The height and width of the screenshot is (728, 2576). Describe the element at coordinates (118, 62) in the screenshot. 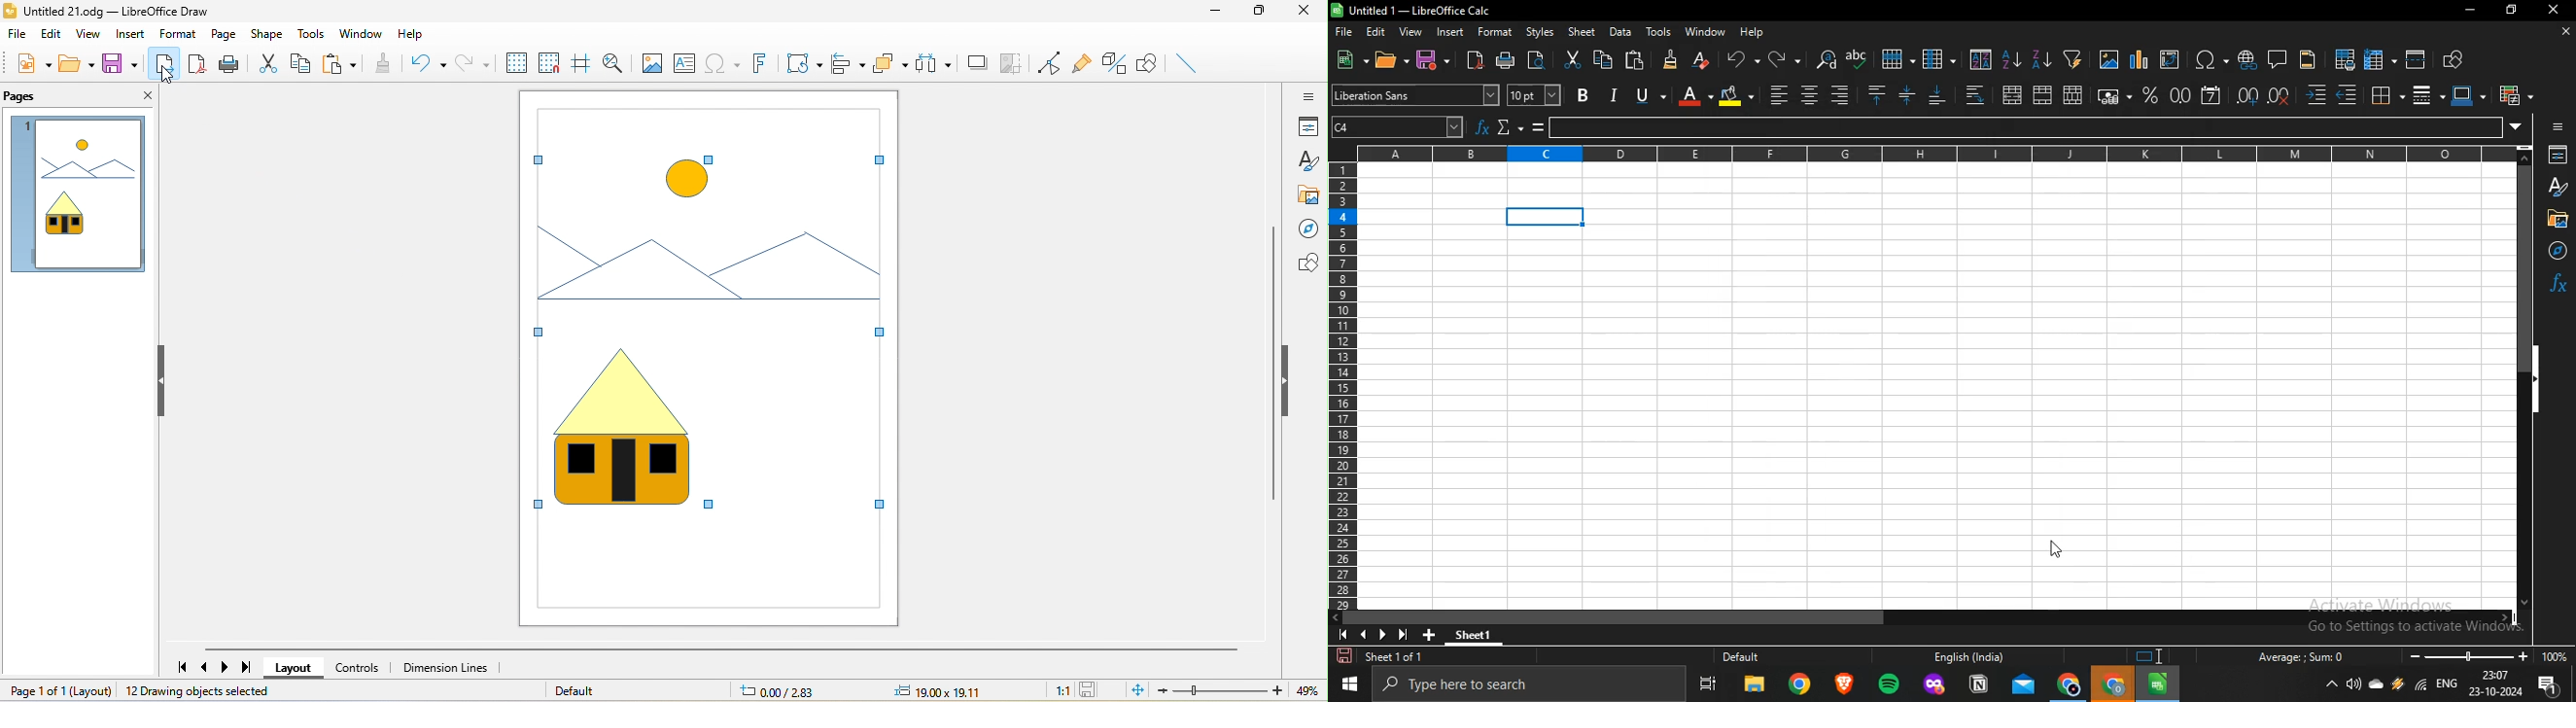

I see `save` at that location.